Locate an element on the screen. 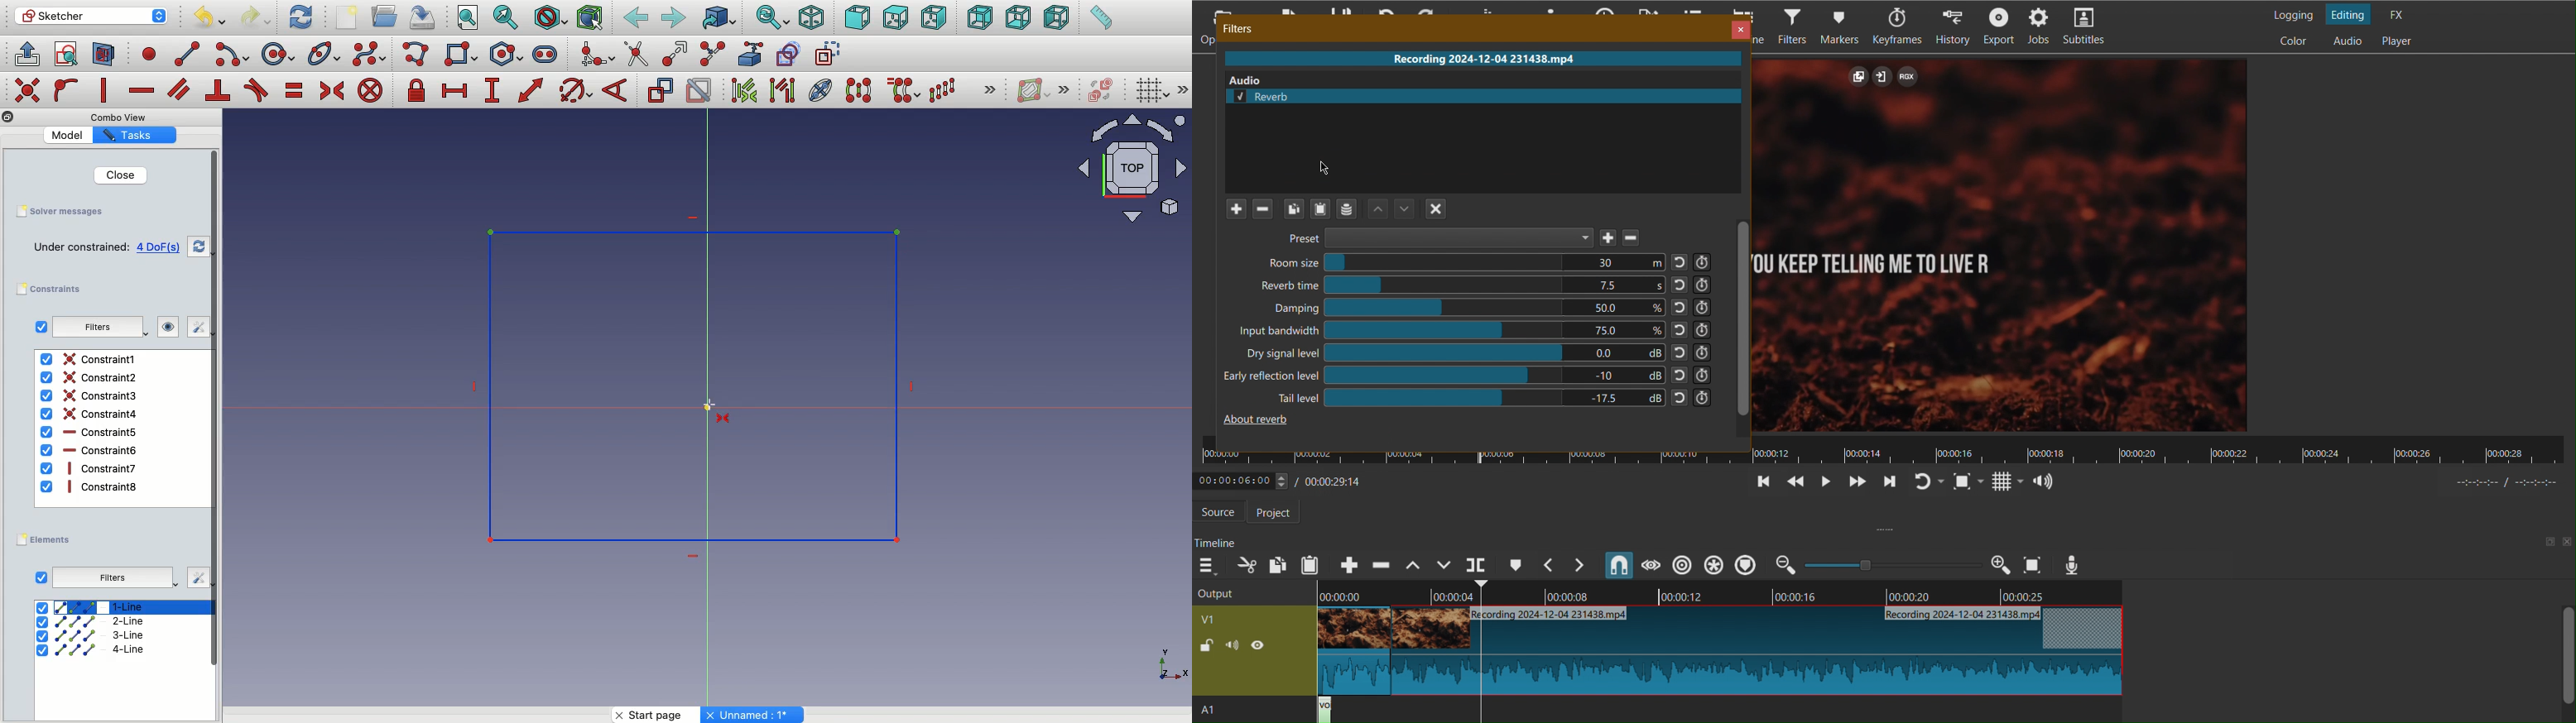  Input bandwidth is located at coordinates (1476, 329).